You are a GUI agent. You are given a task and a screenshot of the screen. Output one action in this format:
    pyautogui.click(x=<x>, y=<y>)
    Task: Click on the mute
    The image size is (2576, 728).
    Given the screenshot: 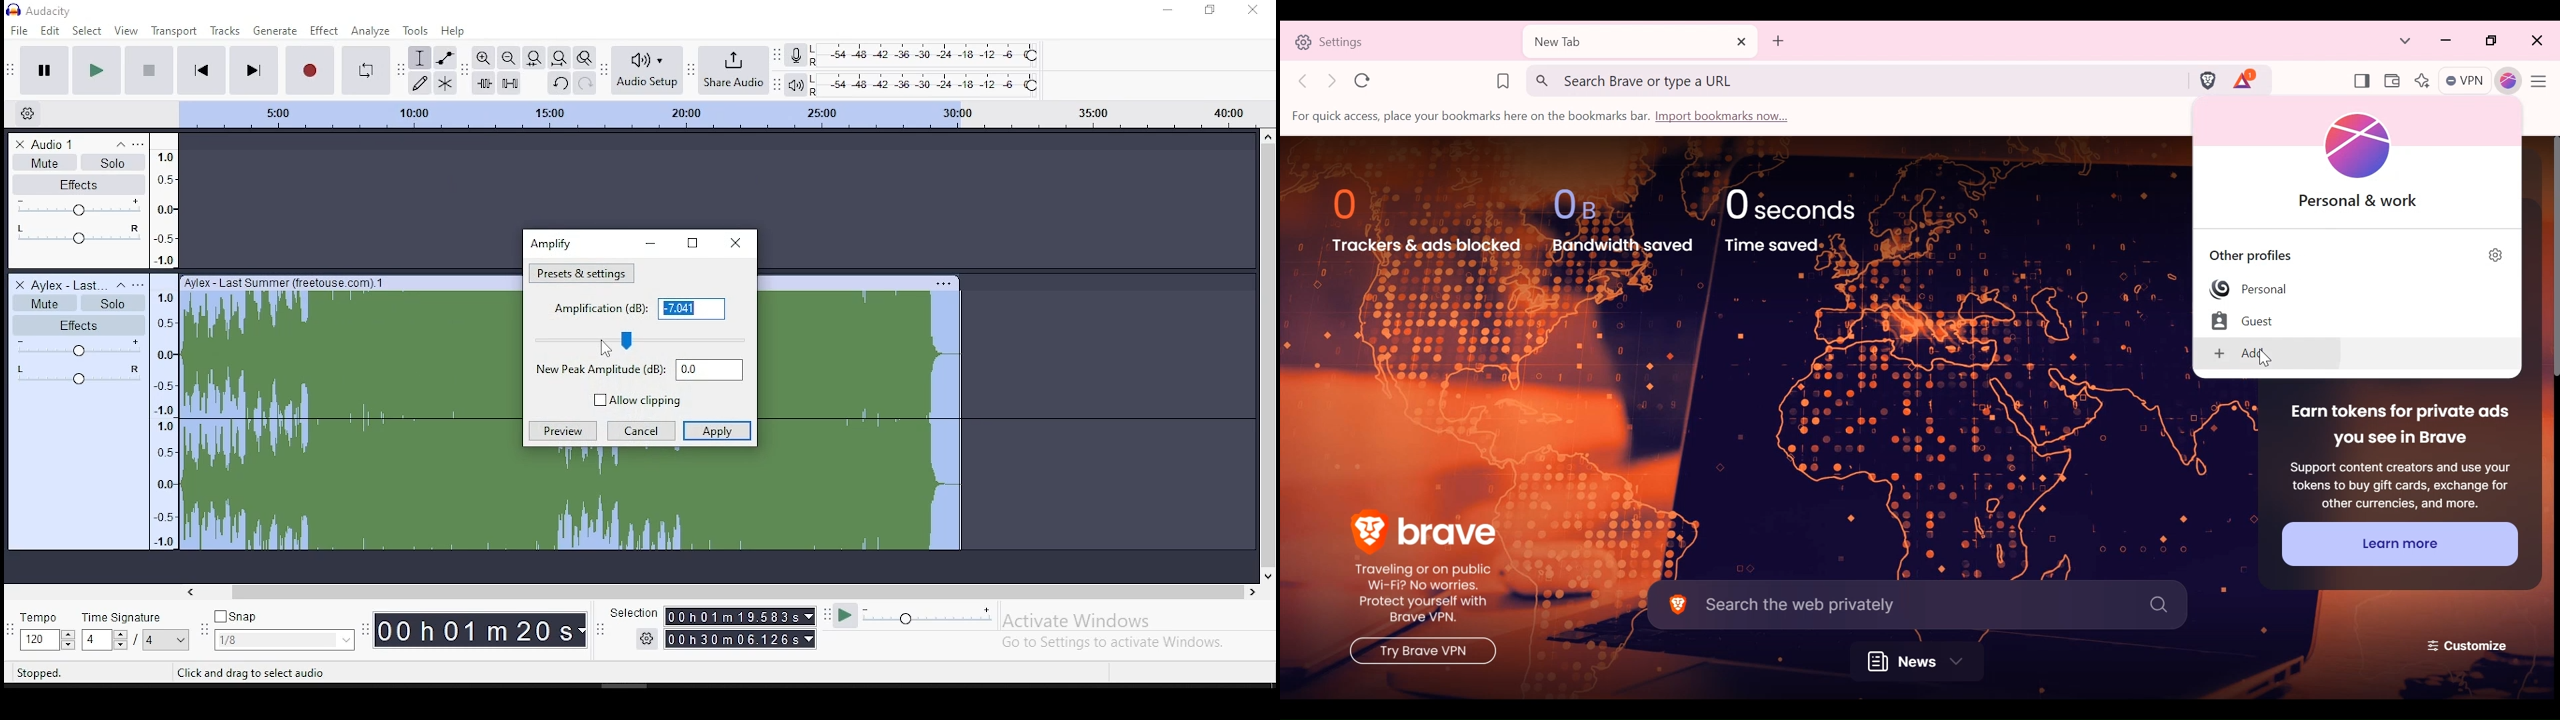 What is the action you would take?
    pyautogui.click(x=43, y=162)
    